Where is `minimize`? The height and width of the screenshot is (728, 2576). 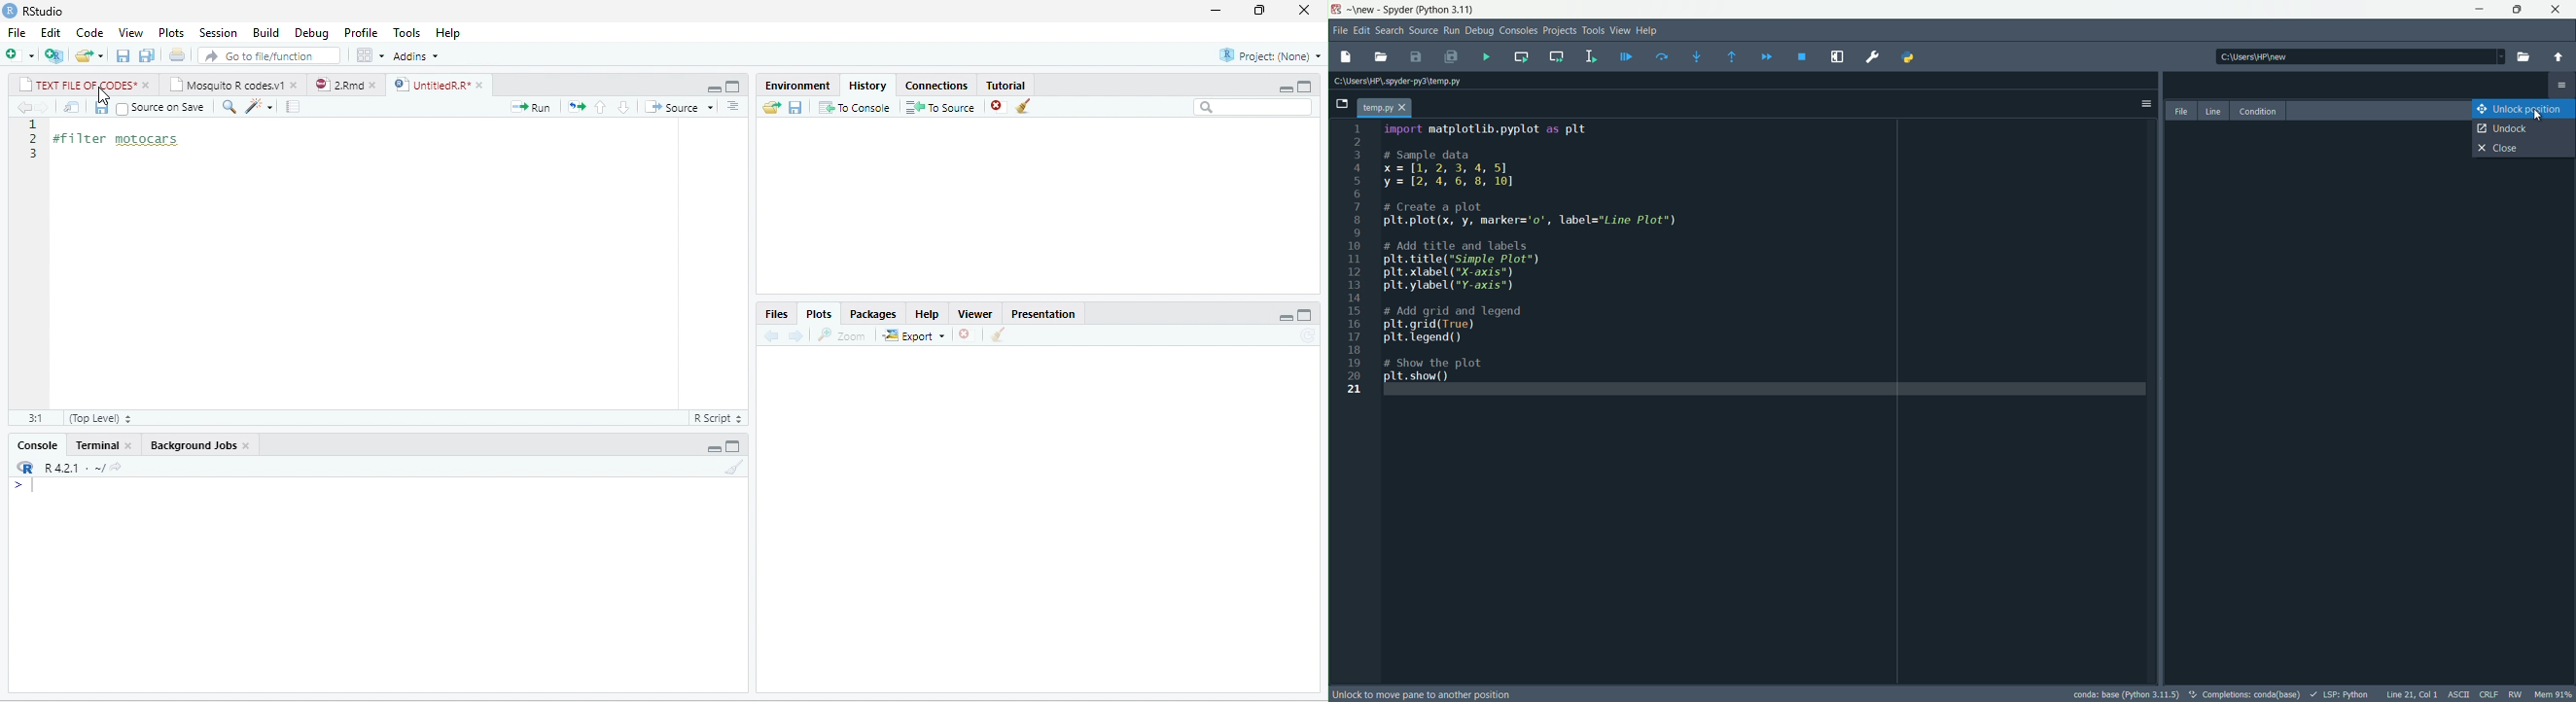 minimize is located at coordinates (1285, 88).